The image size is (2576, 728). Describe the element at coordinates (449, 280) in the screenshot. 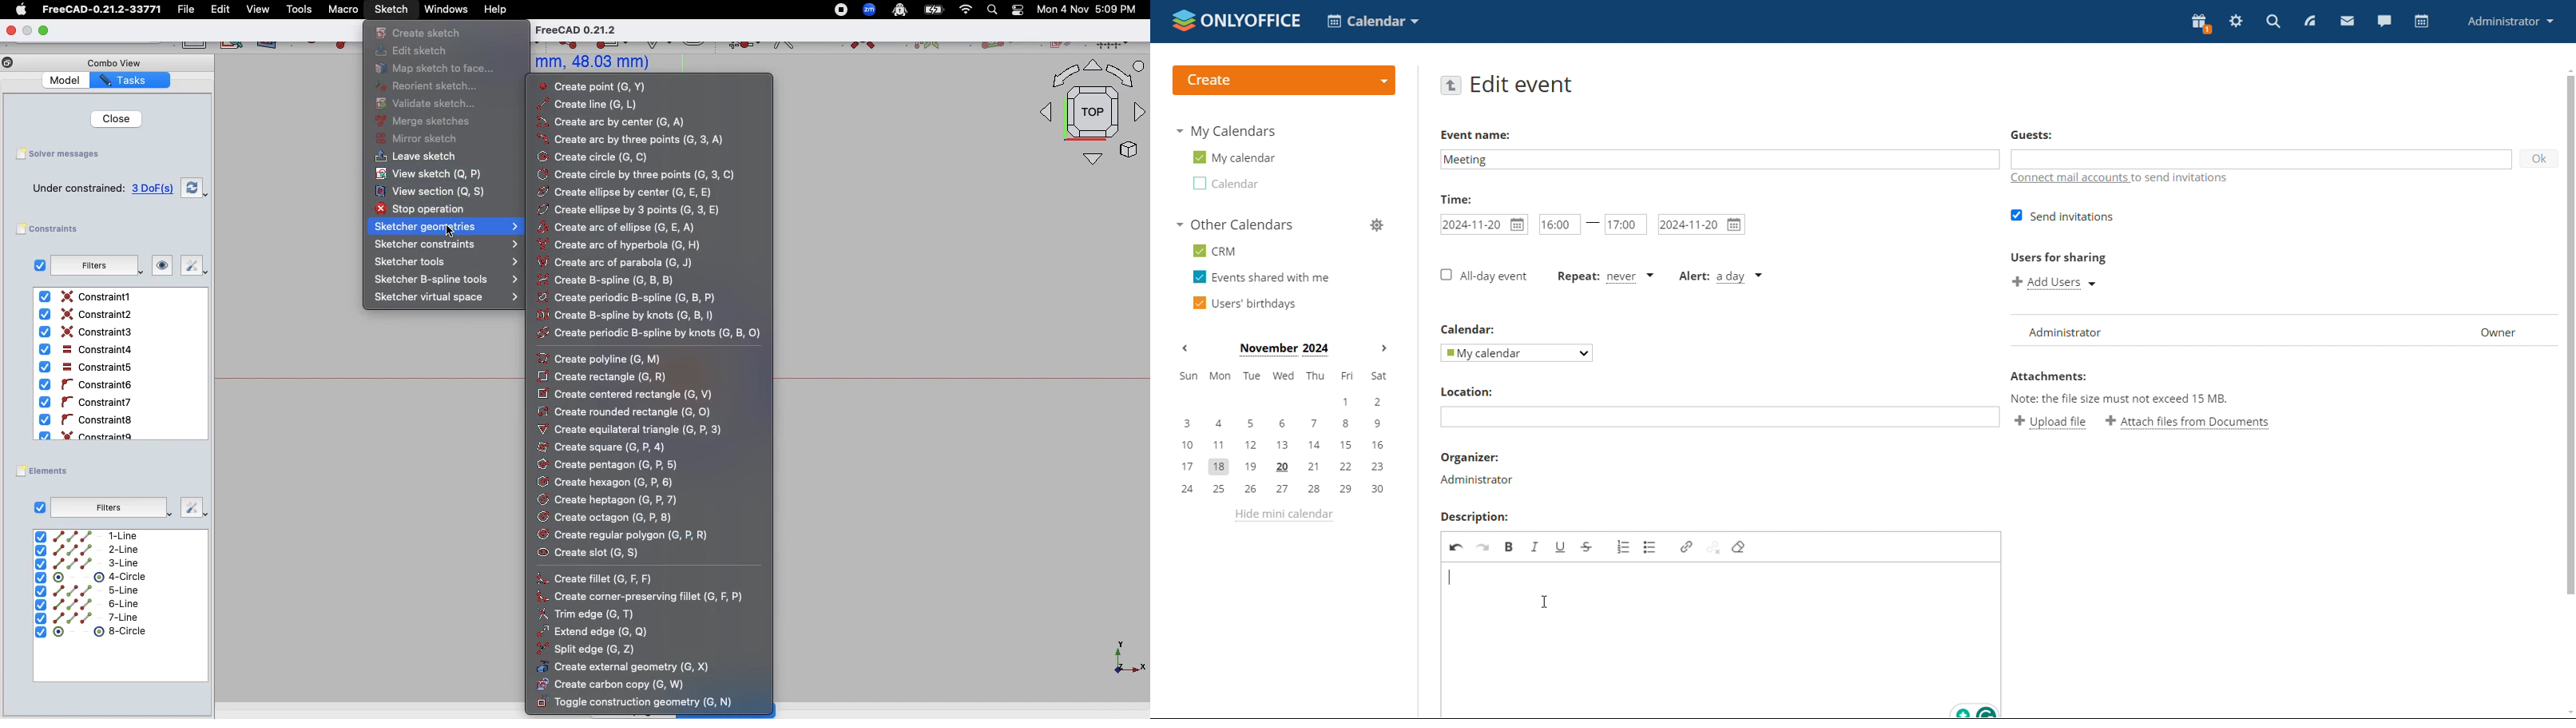

I see `Sketcher B-spline tools` at that location.